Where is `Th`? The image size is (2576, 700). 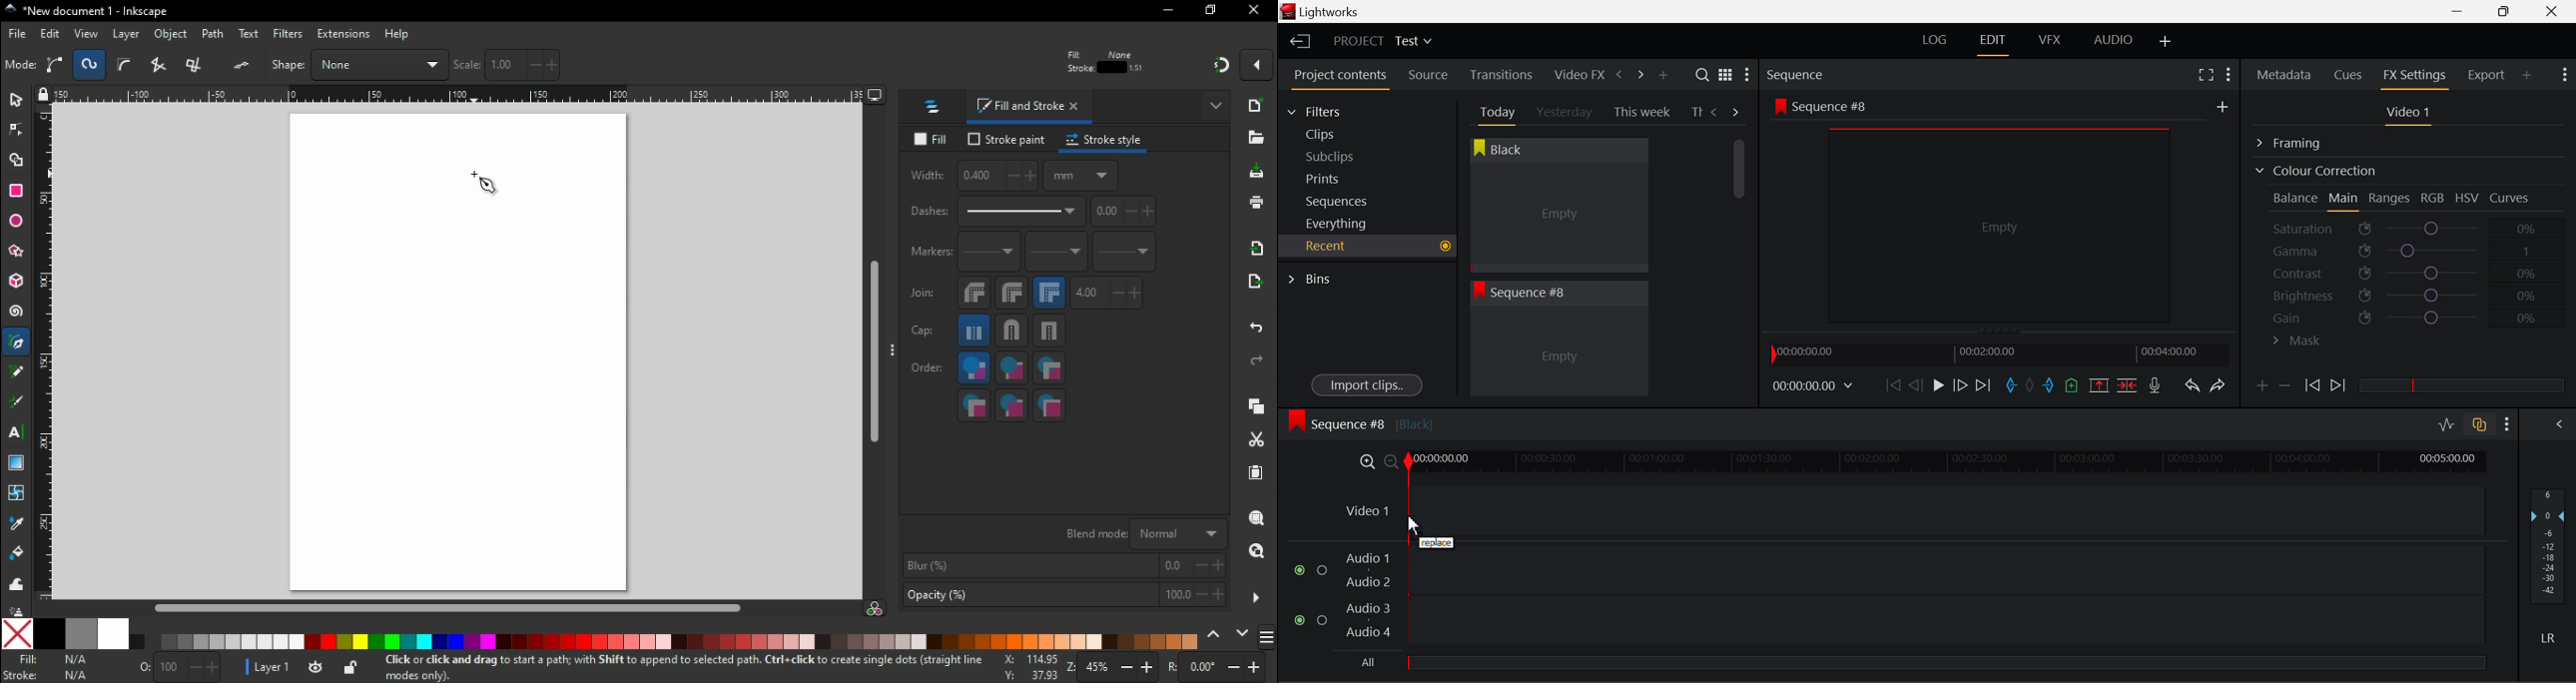
Th is located at coordinates (1697, 111).